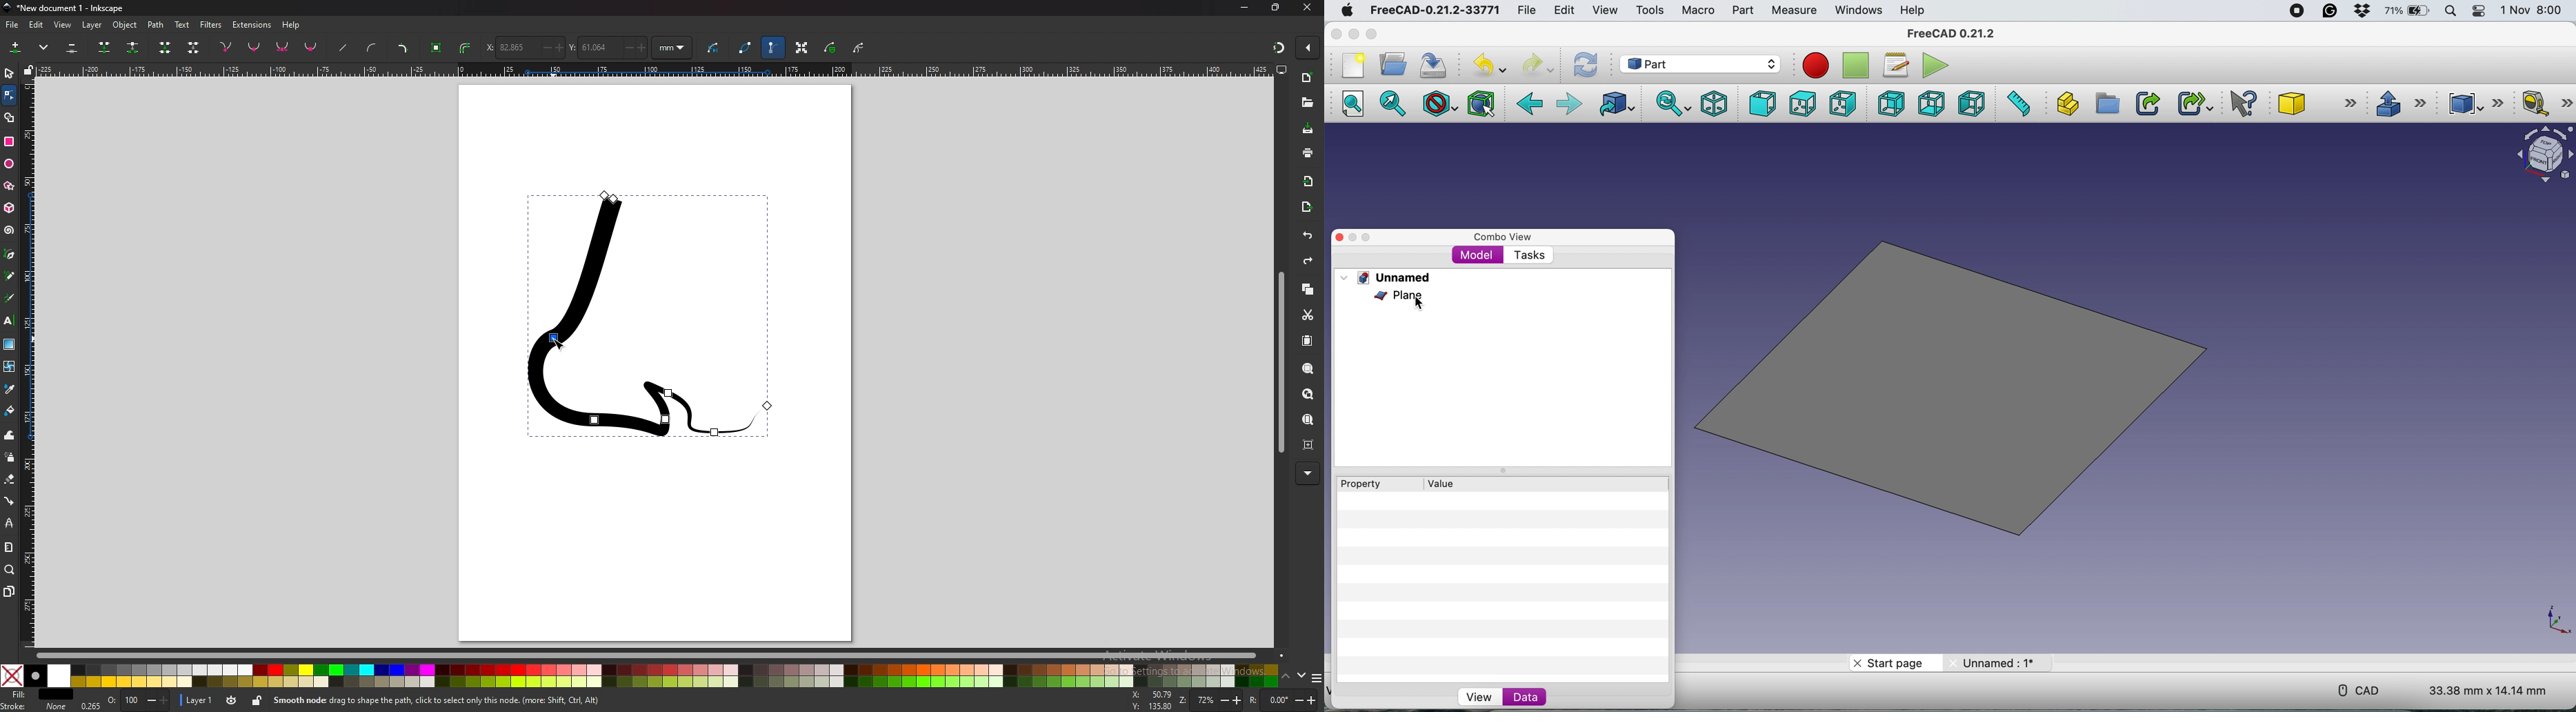 This screenshot has height=728, width=2576. What do you see at coordinates (1701, 63) in the screenshot?
I see `workbench` at bounding box center [1701, 63].